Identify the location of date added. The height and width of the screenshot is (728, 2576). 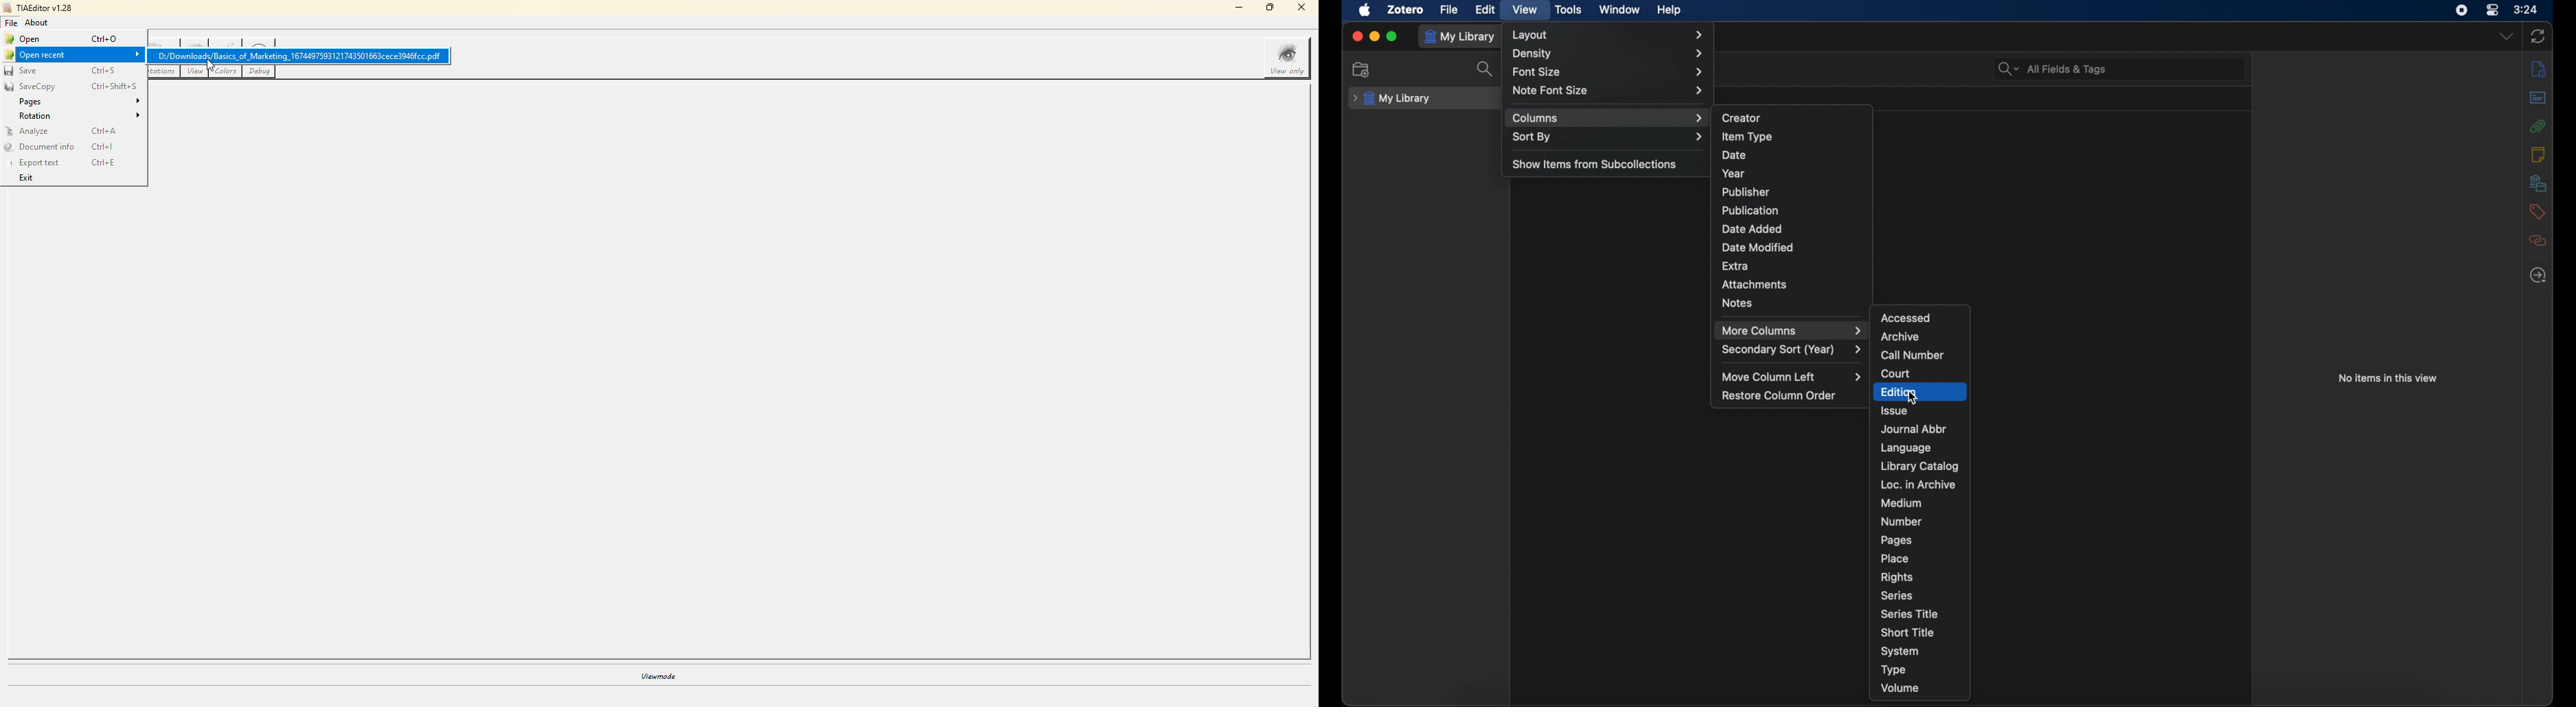
(1752, 229).